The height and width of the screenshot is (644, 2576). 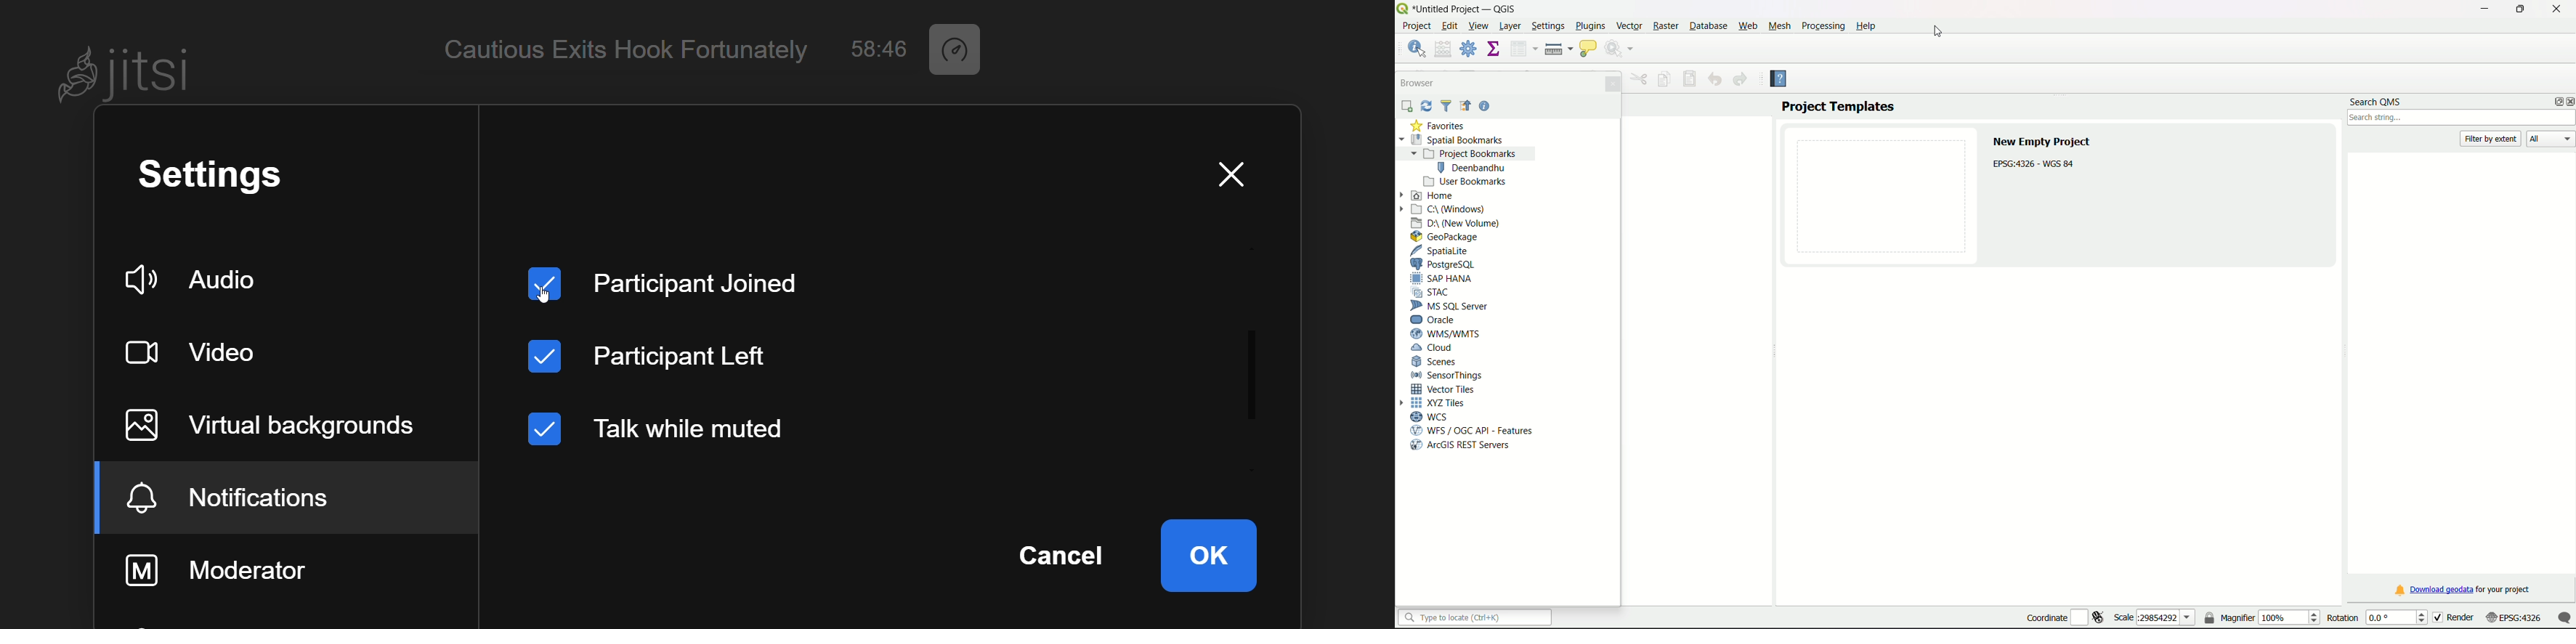 I want to click on Settings, so click(x=1549, y=27).